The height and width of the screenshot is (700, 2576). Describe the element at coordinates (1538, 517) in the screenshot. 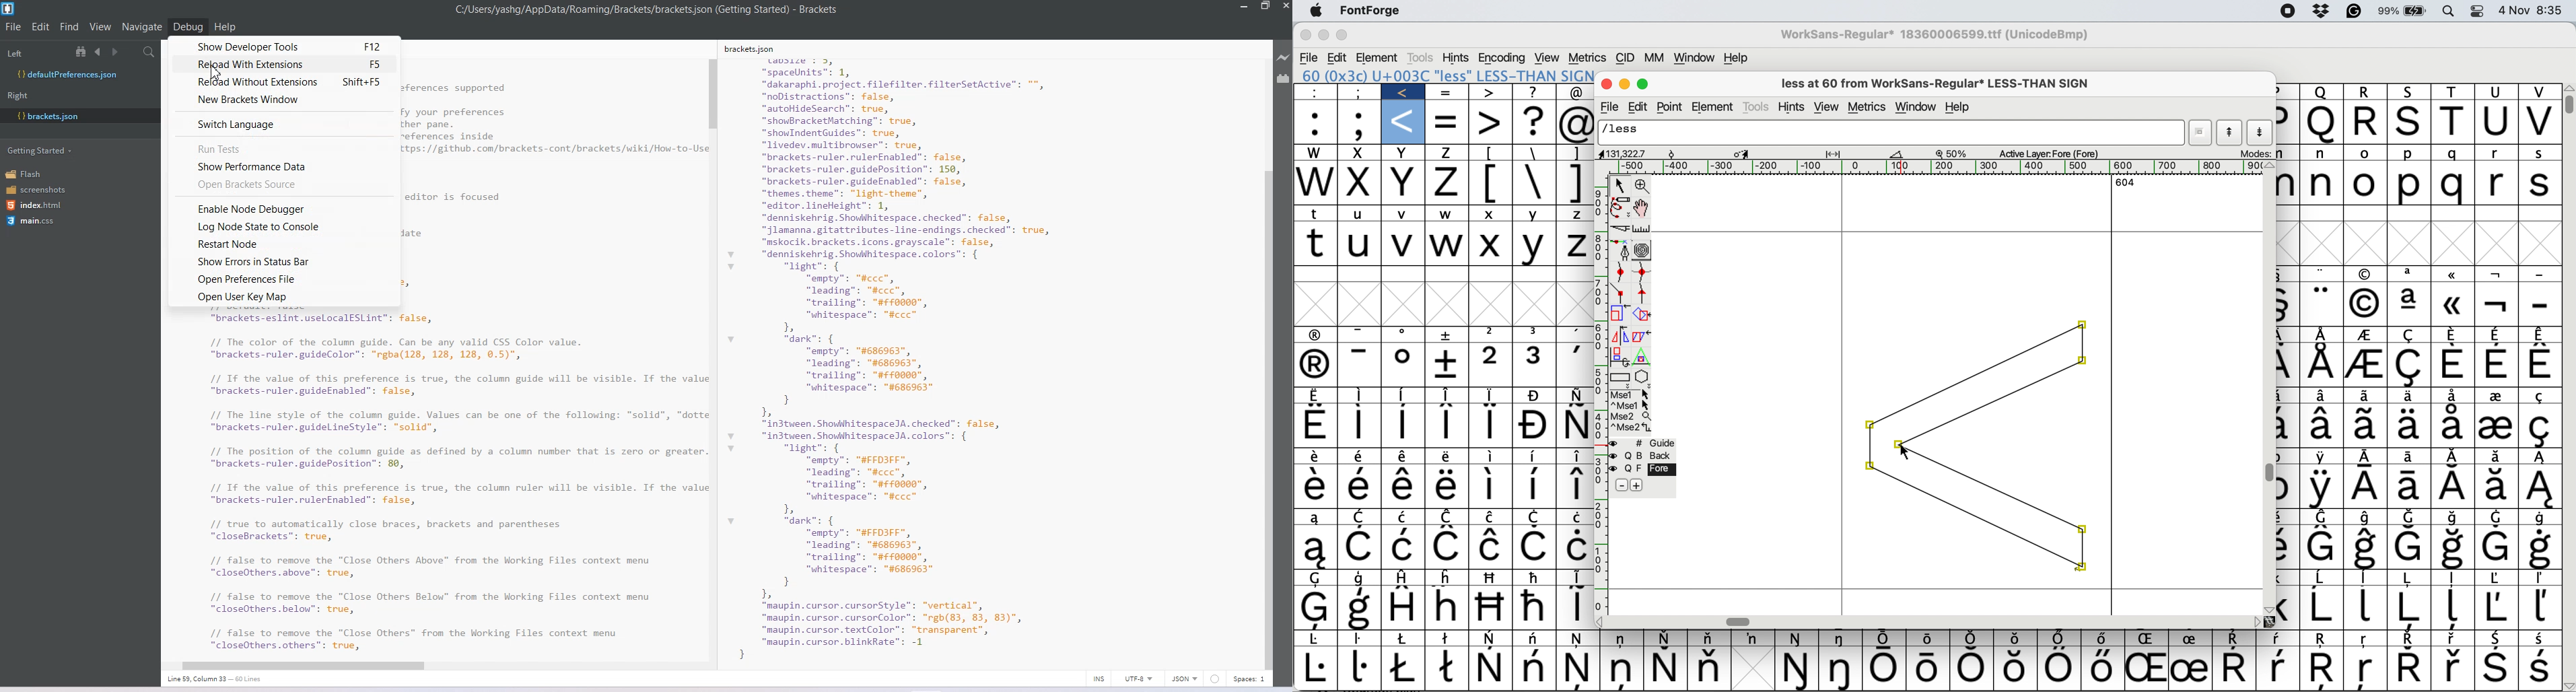

I see `Symbol` at that location.